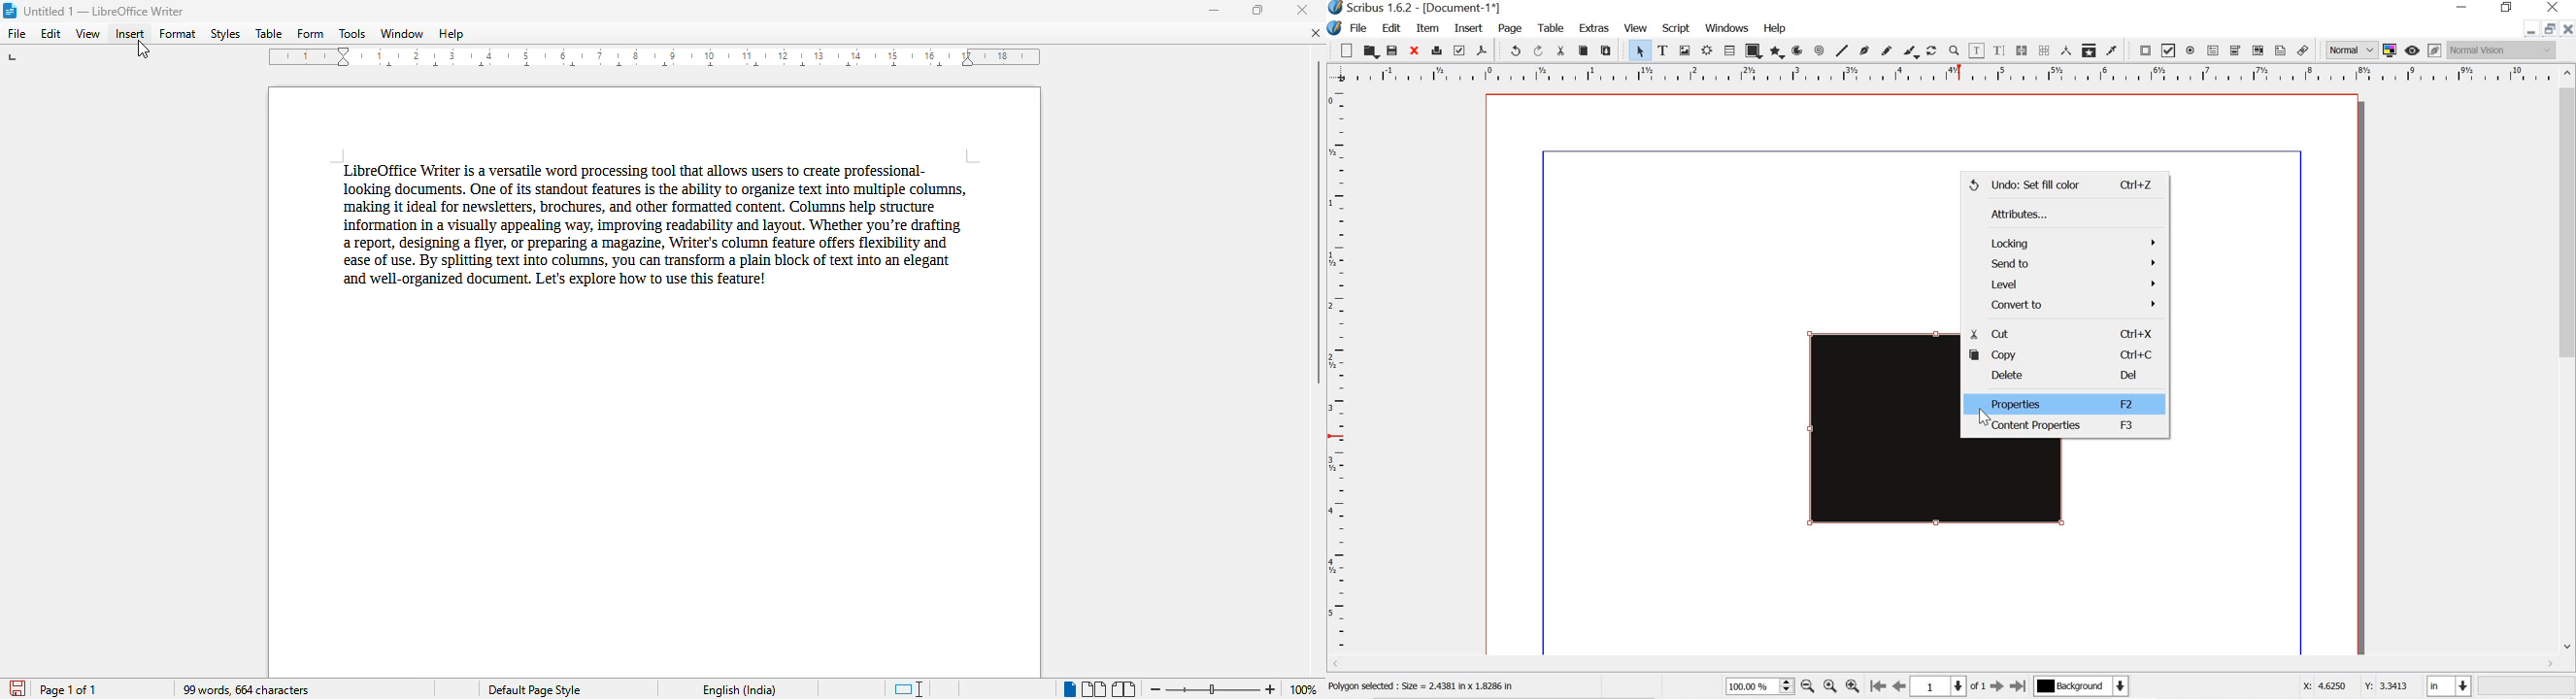 The height and width of the screenshot is (700, 2576). I want to click on edit in preview mode, so click(2434, 49).